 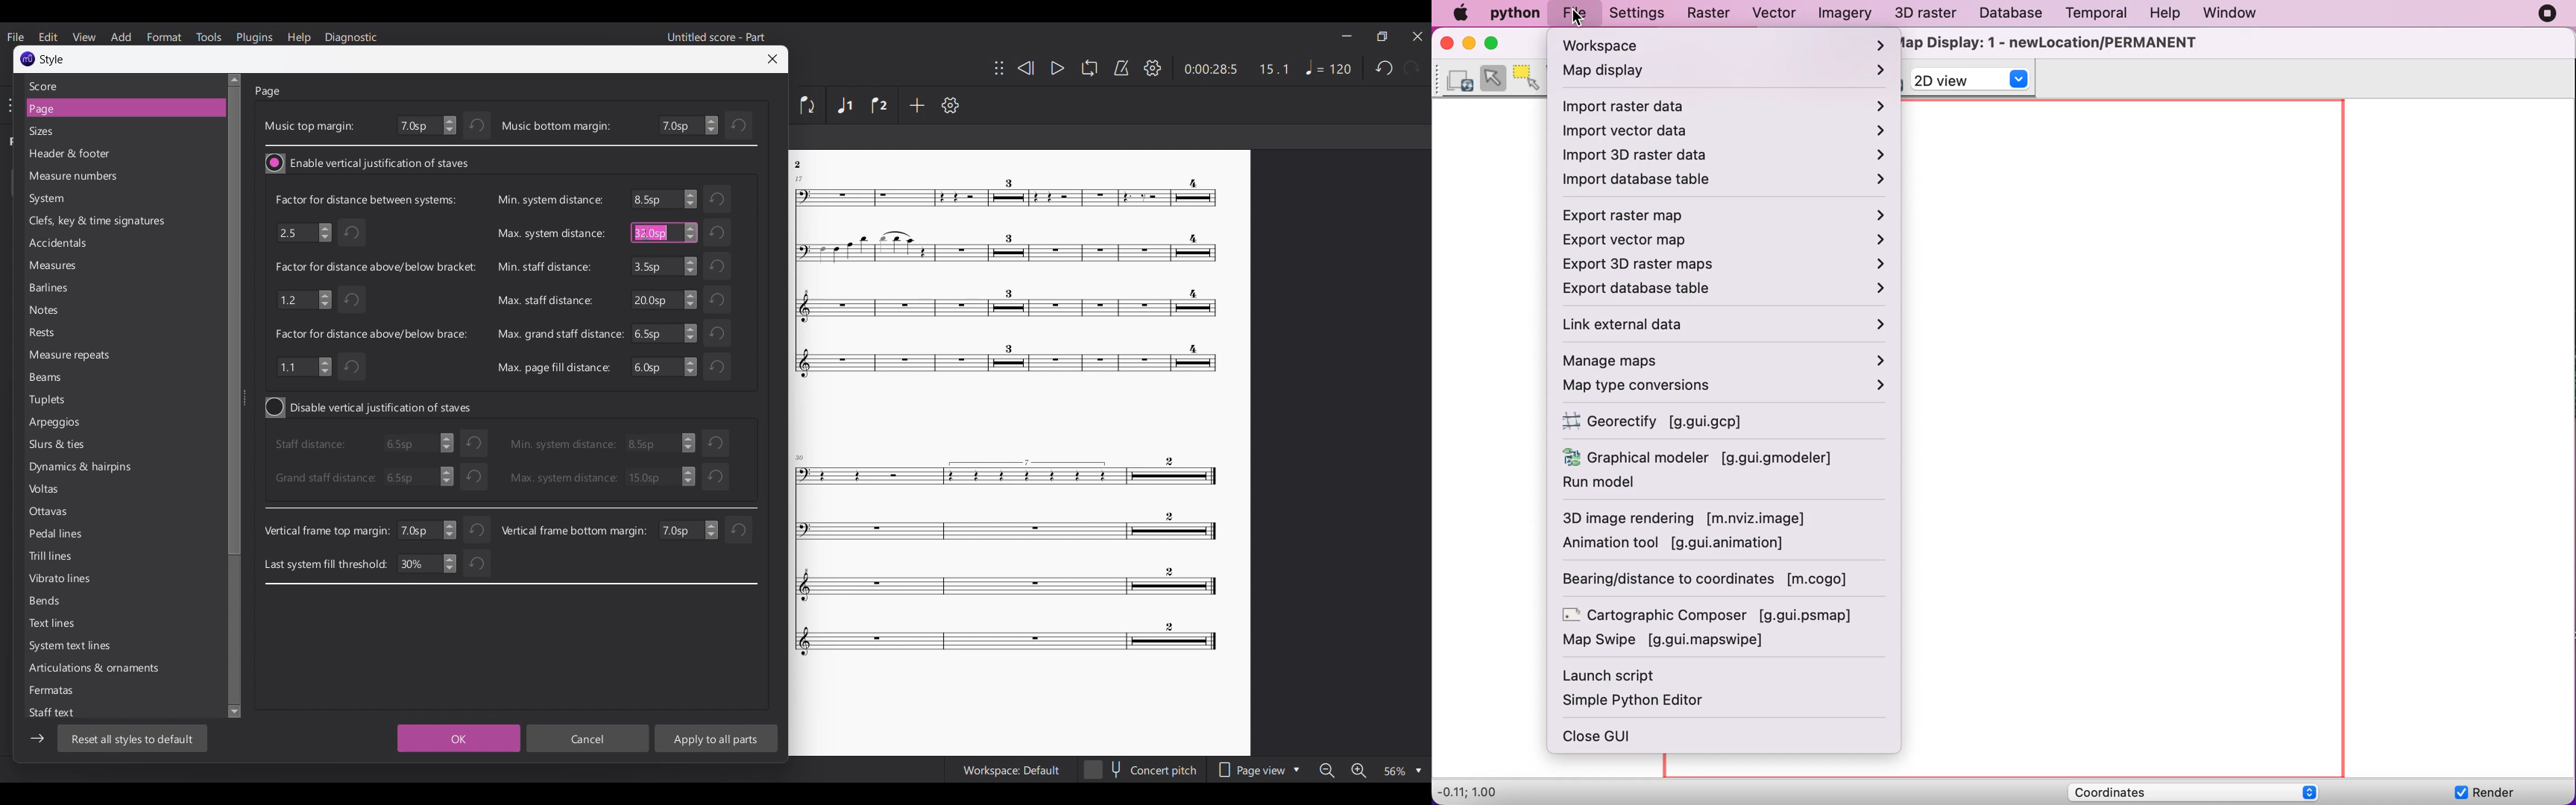 What do you see at coordinates (1347, 36) in the screenshot?
I see `Minimize` at bounding box center [1347, 36].